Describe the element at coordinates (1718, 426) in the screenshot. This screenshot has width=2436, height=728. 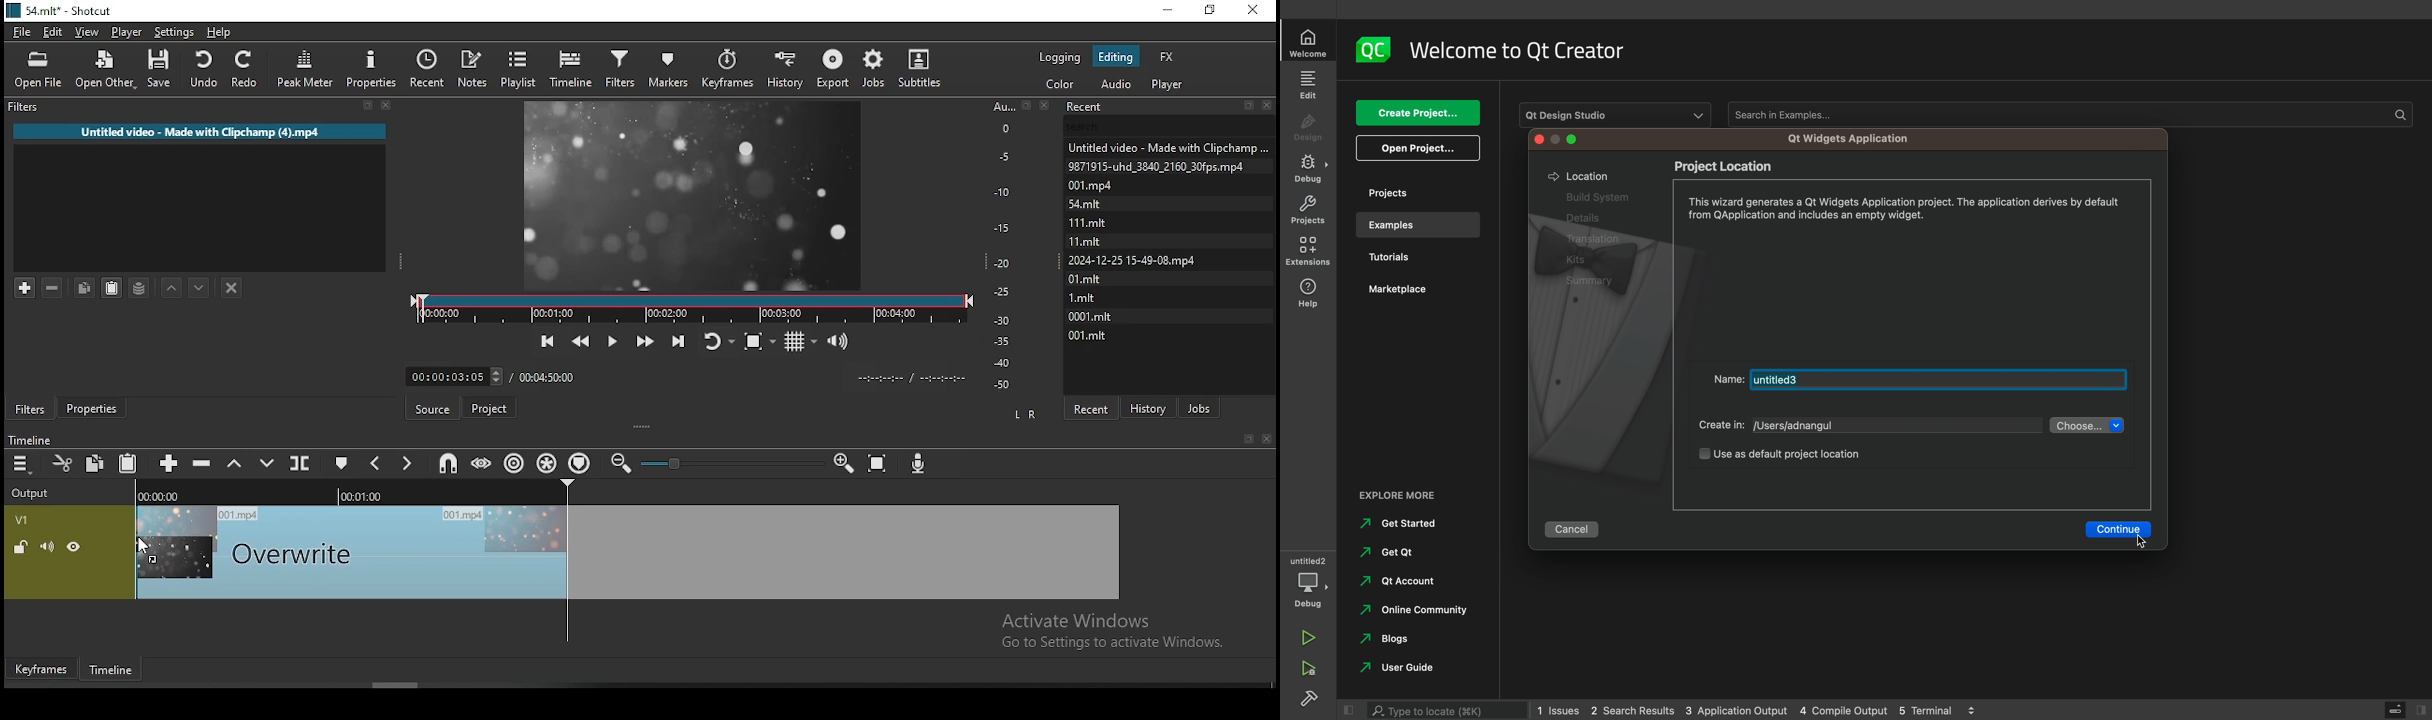
I see `Create in:` at that location.